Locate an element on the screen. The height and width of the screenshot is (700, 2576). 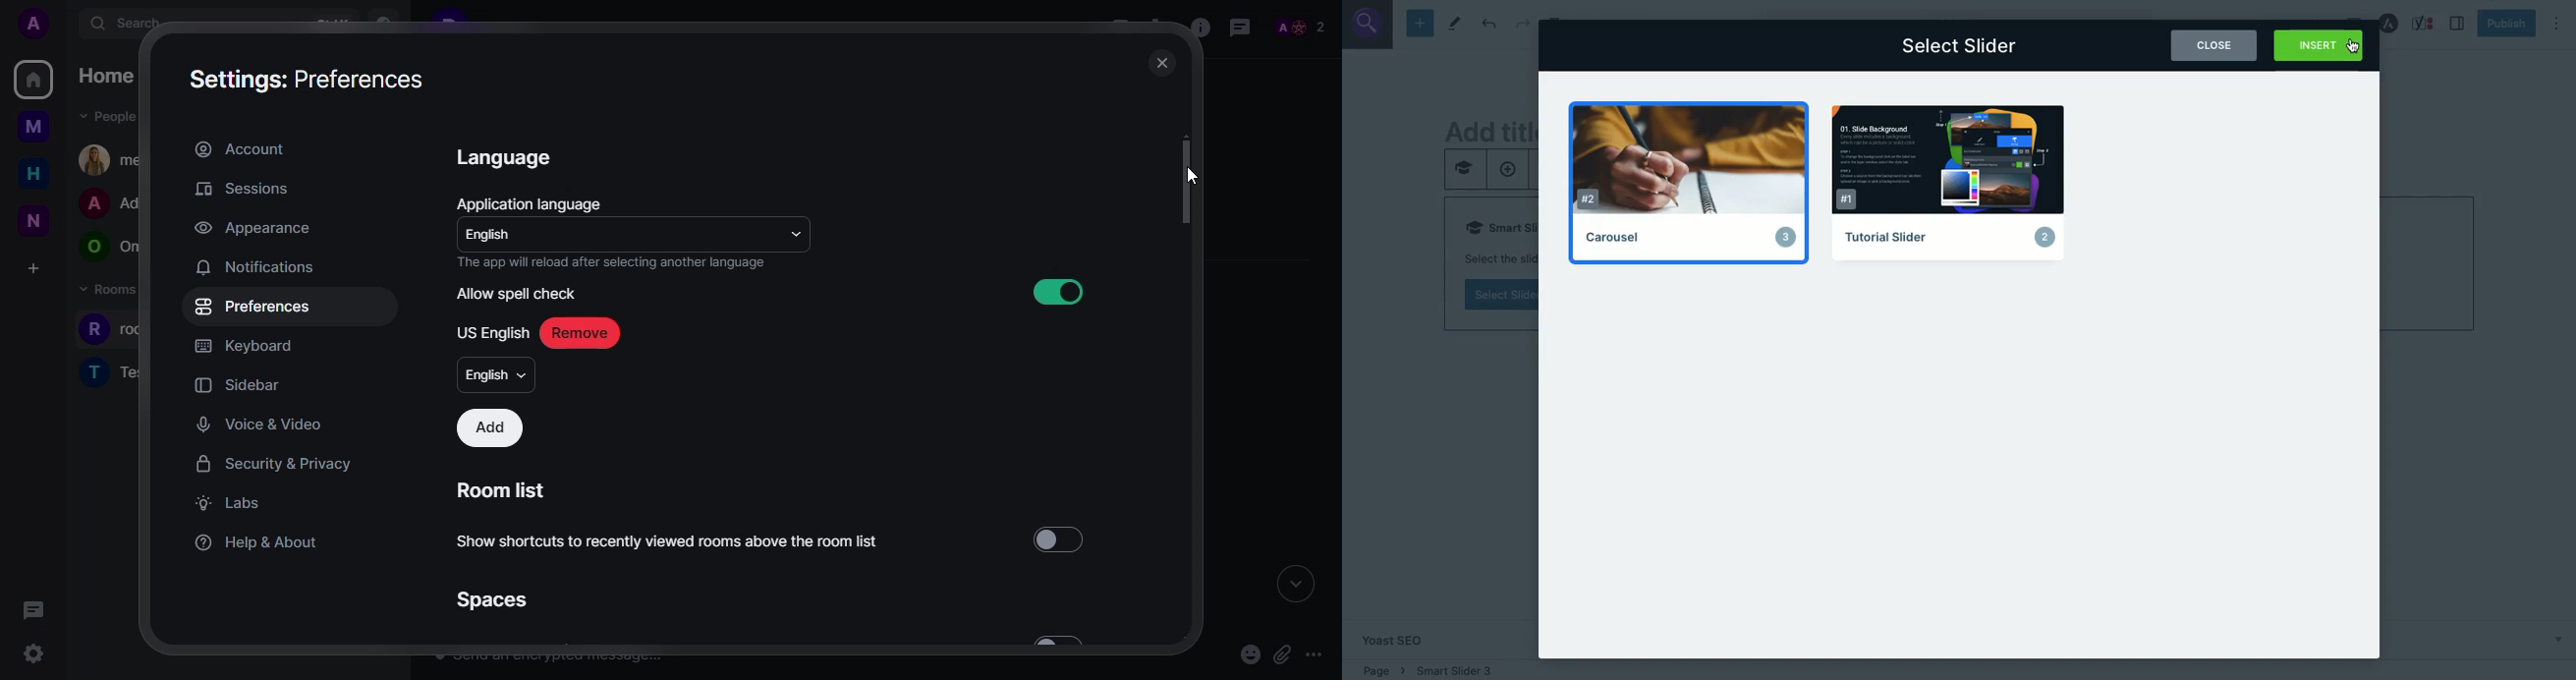
settings preferences is located at coordinates (310, 78).